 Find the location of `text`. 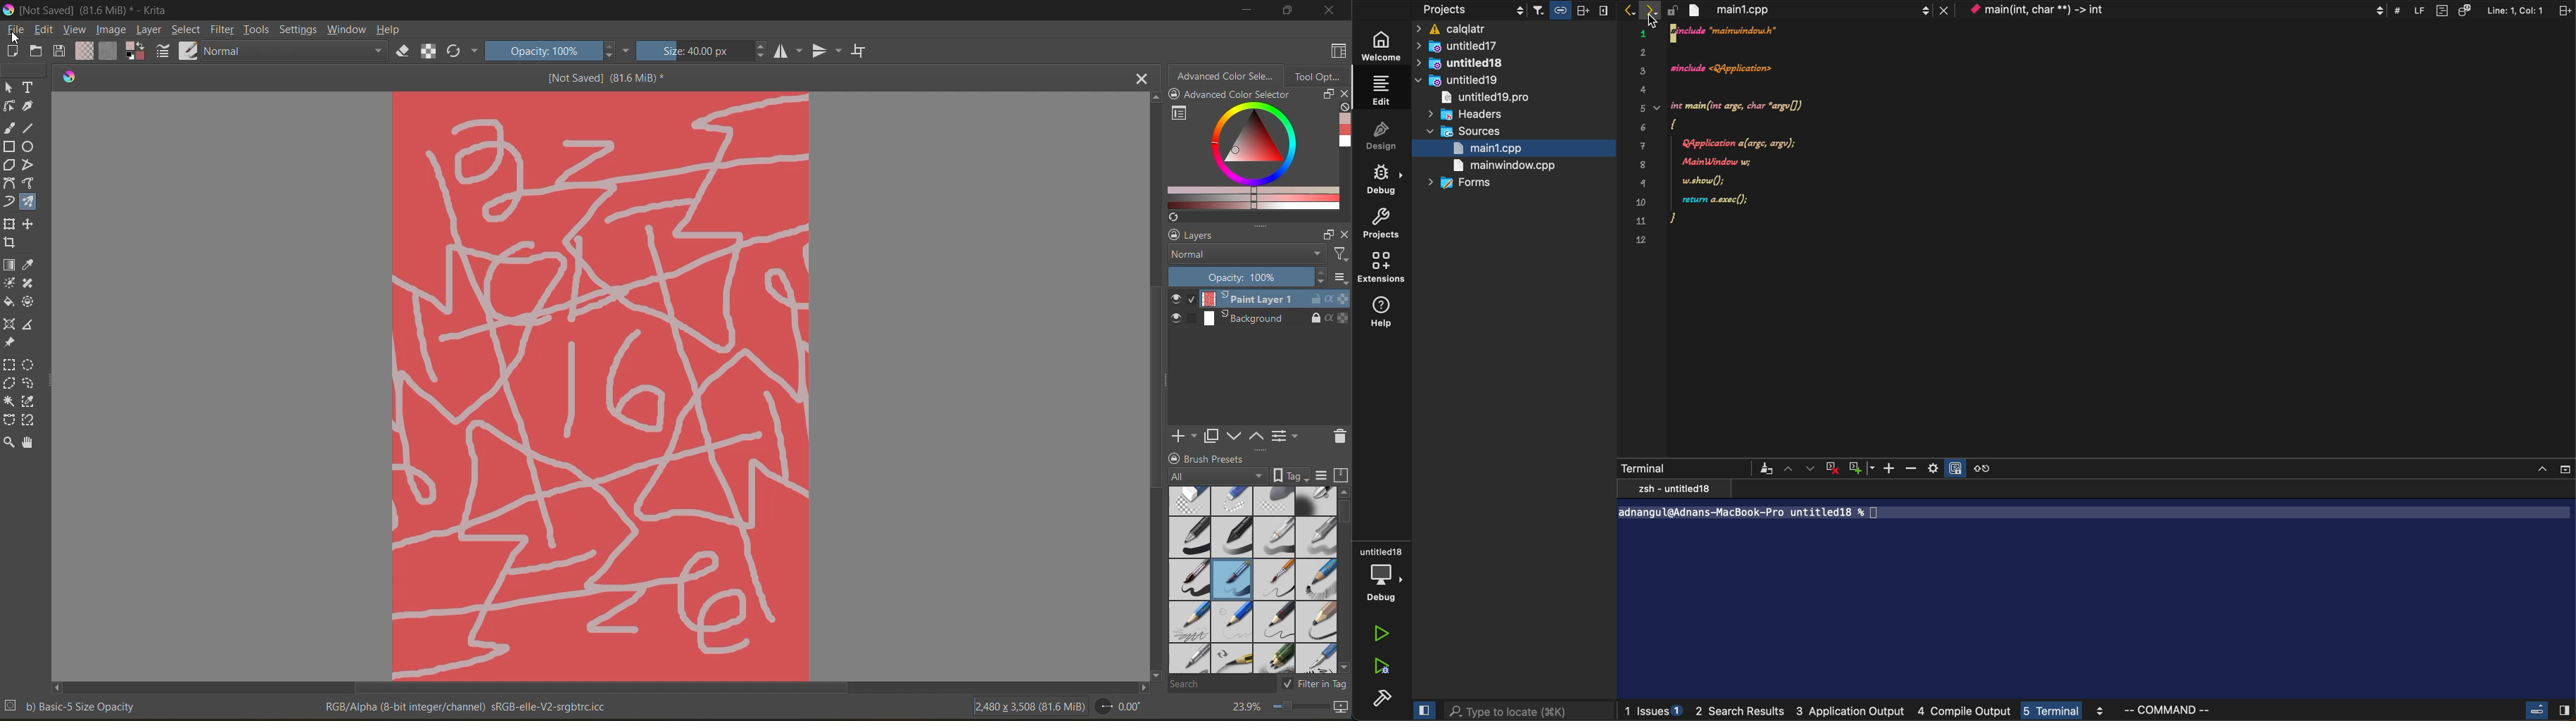

text is located at coordinates (1673, 488).